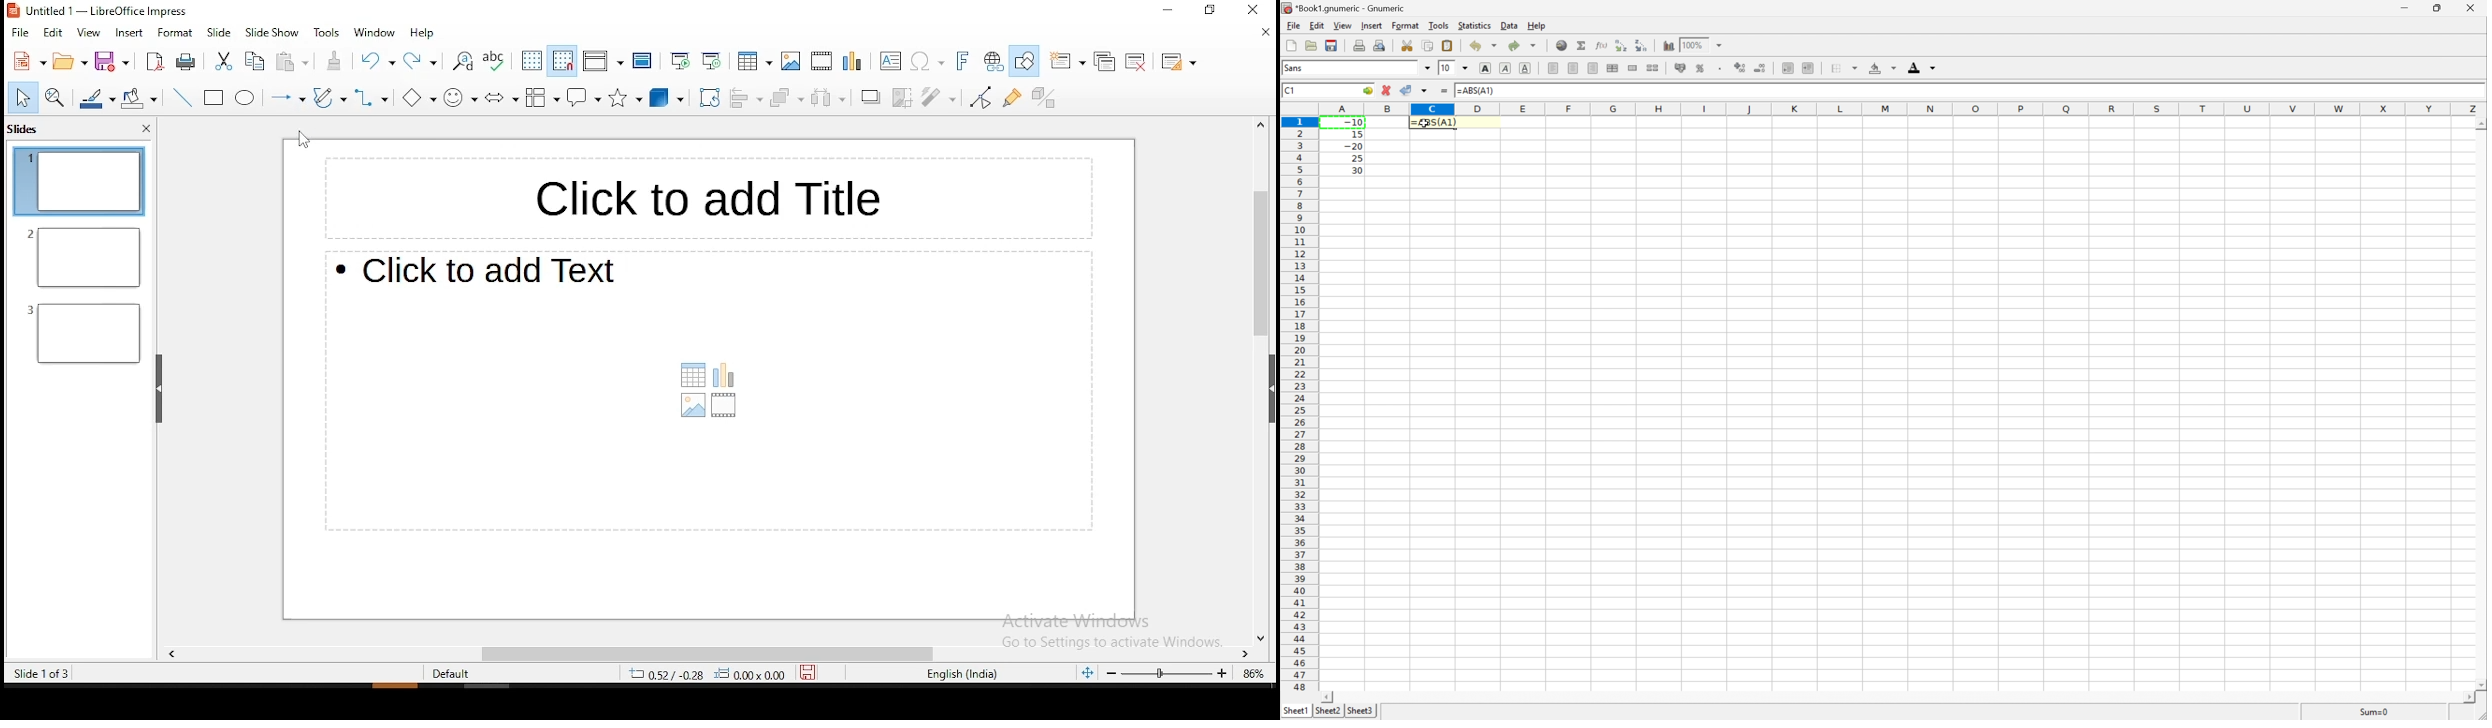 Image resolution: width=2492 pixels, height=728 pixels. What do you see at coordinates (714, 62) in the screenshot?
I see `start from current slide` at bounding box center [714, 62].